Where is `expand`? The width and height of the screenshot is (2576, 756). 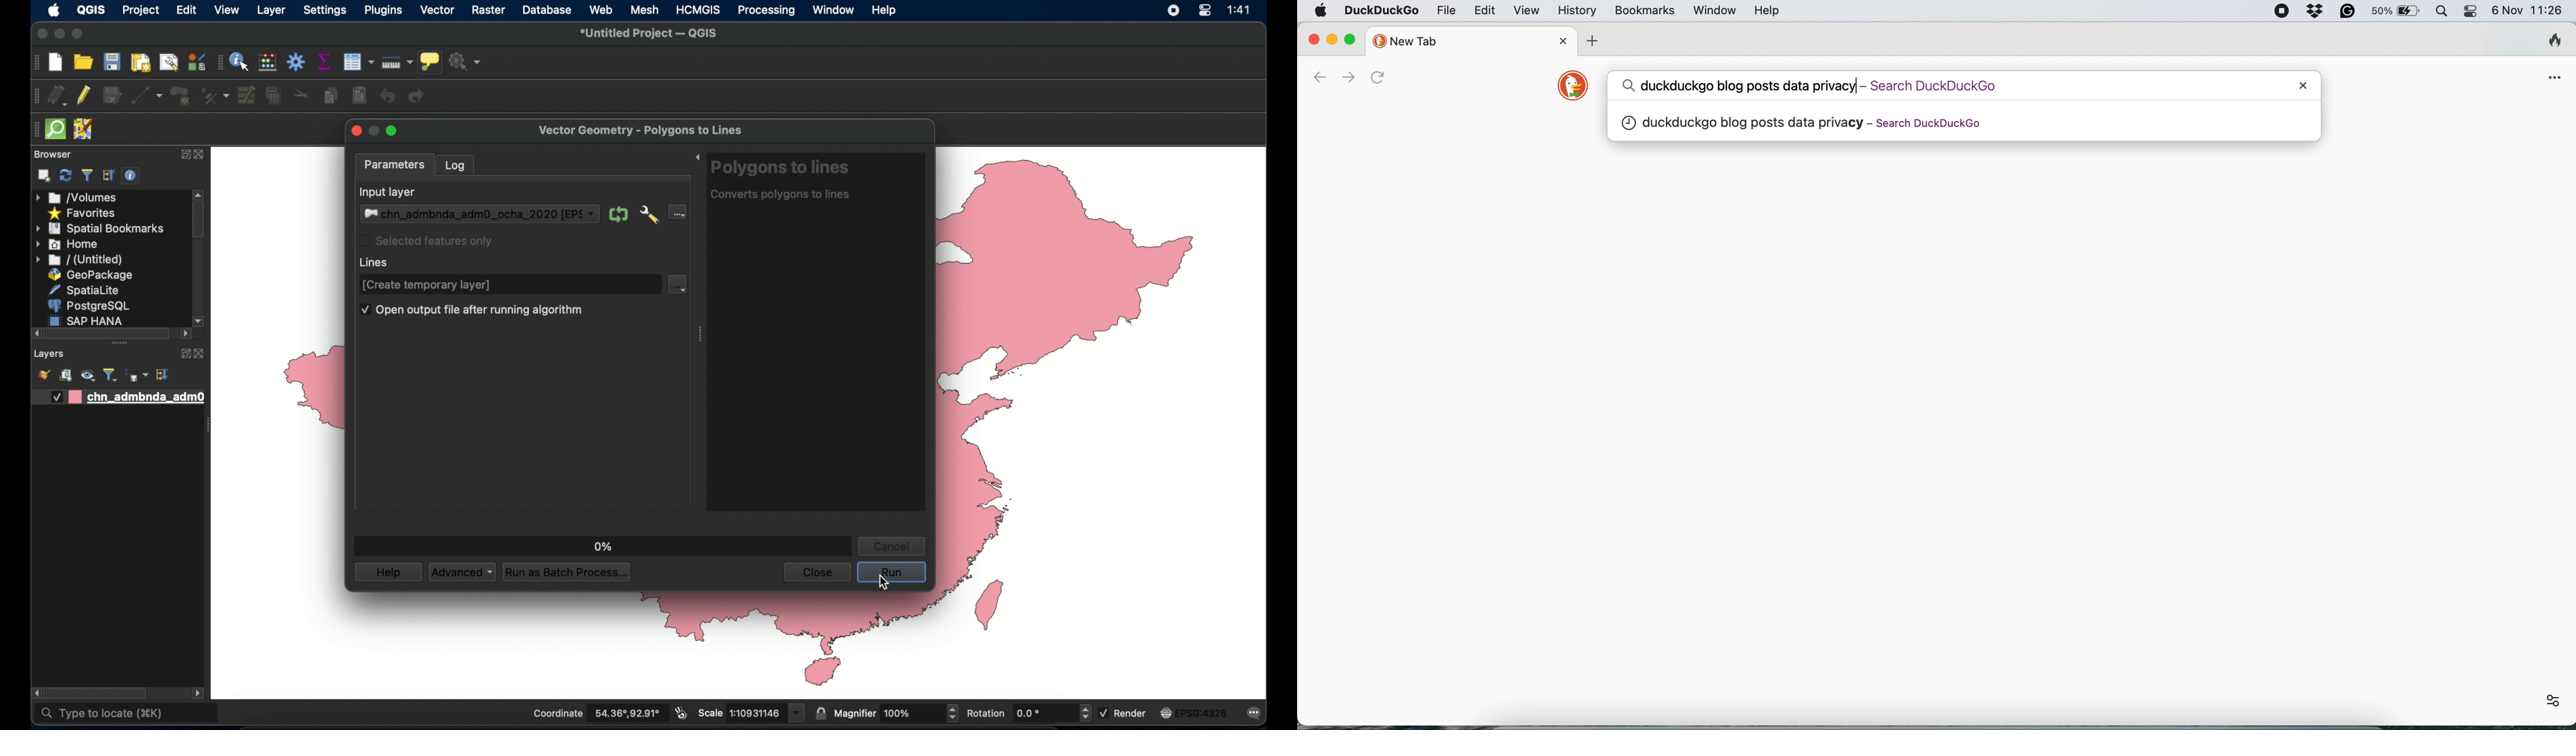 expand is located at coordinates (182, 155).